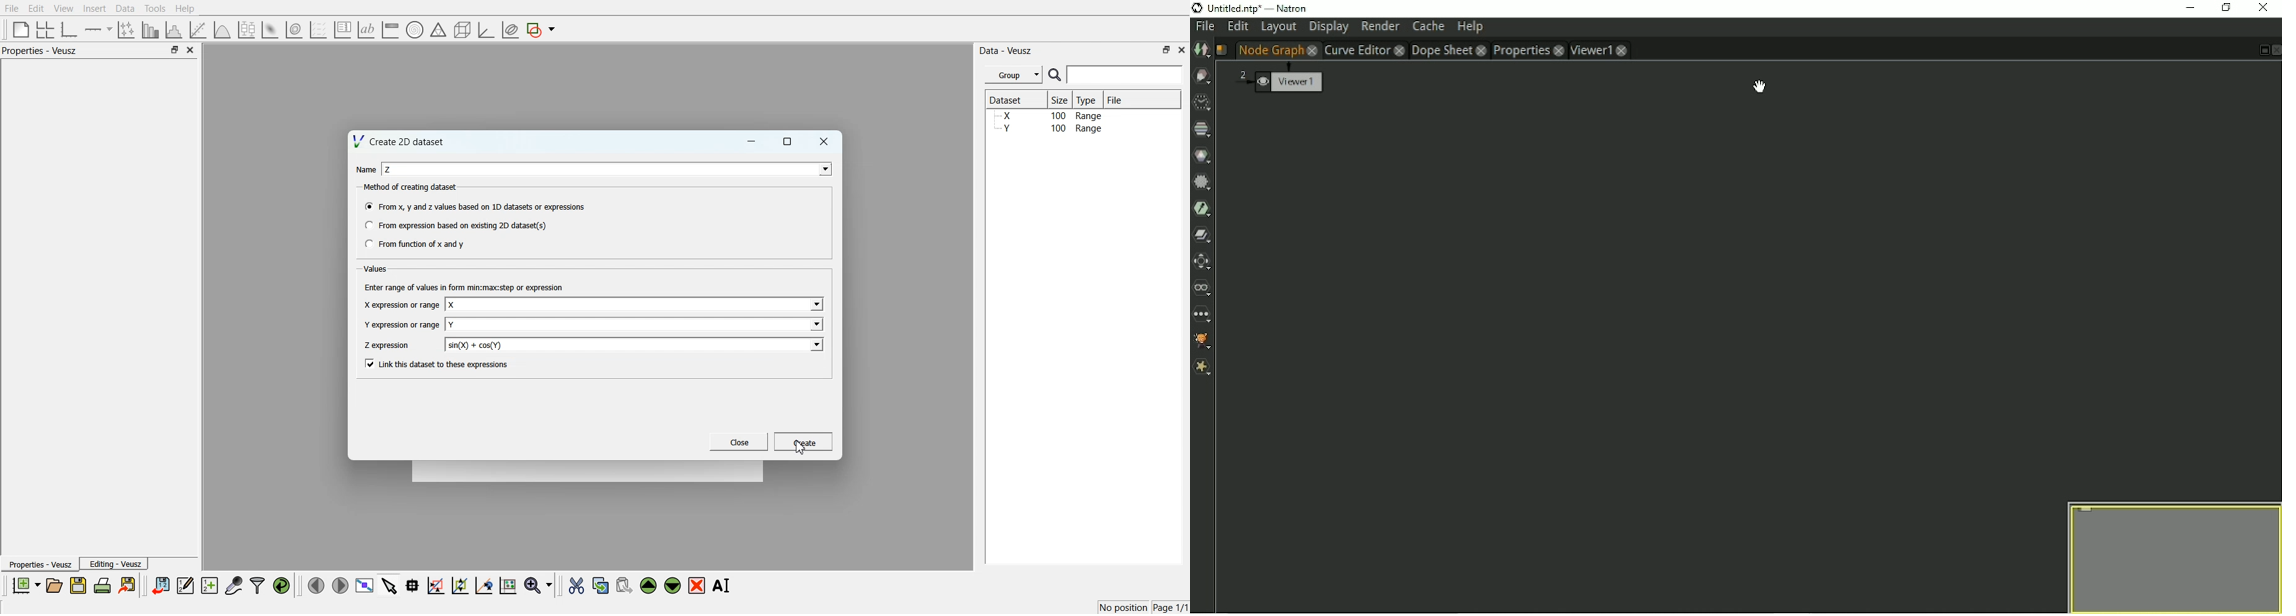 The image size is (2296, 616). What do you see at coordinates (1167, 50) in the screenshot?
I see `Maximize` at bounding box center [1167, 50].